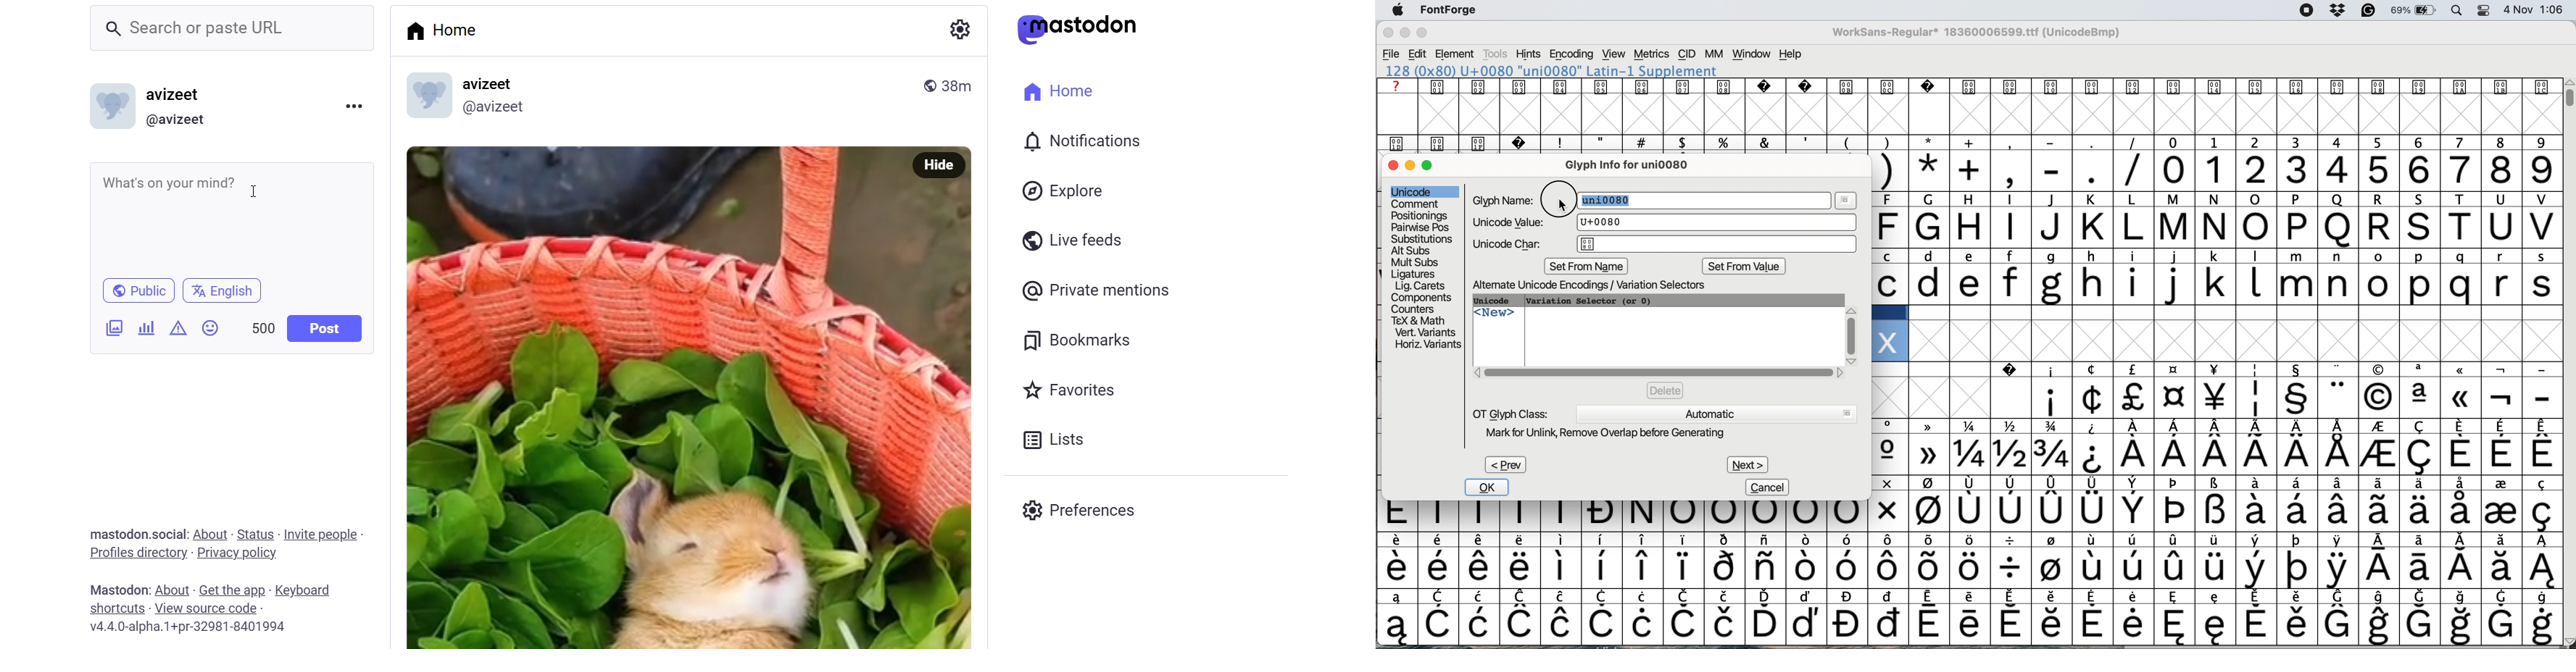 The width and height of the screenshot is (2576, 672). Describe the element at coordinates (1589, 301) in the screenshot. I see `variation selector` at that location.